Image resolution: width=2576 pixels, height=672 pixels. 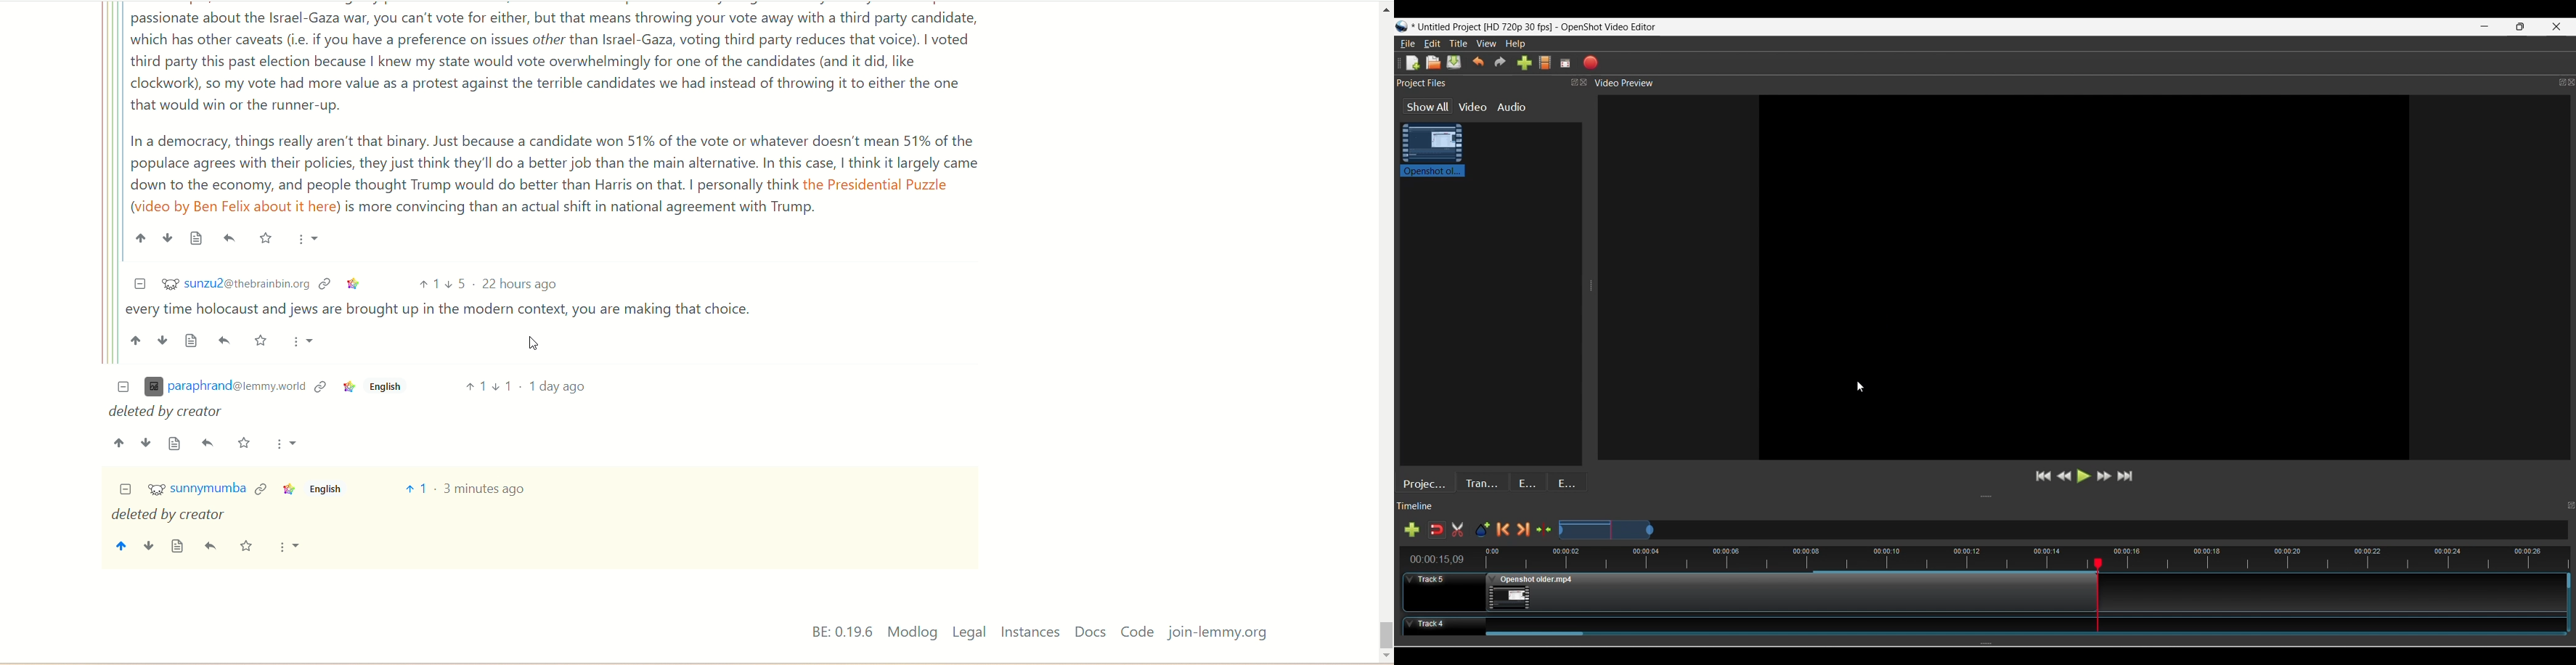 I want to click on deleted by creator, so click(x=168, y=516).